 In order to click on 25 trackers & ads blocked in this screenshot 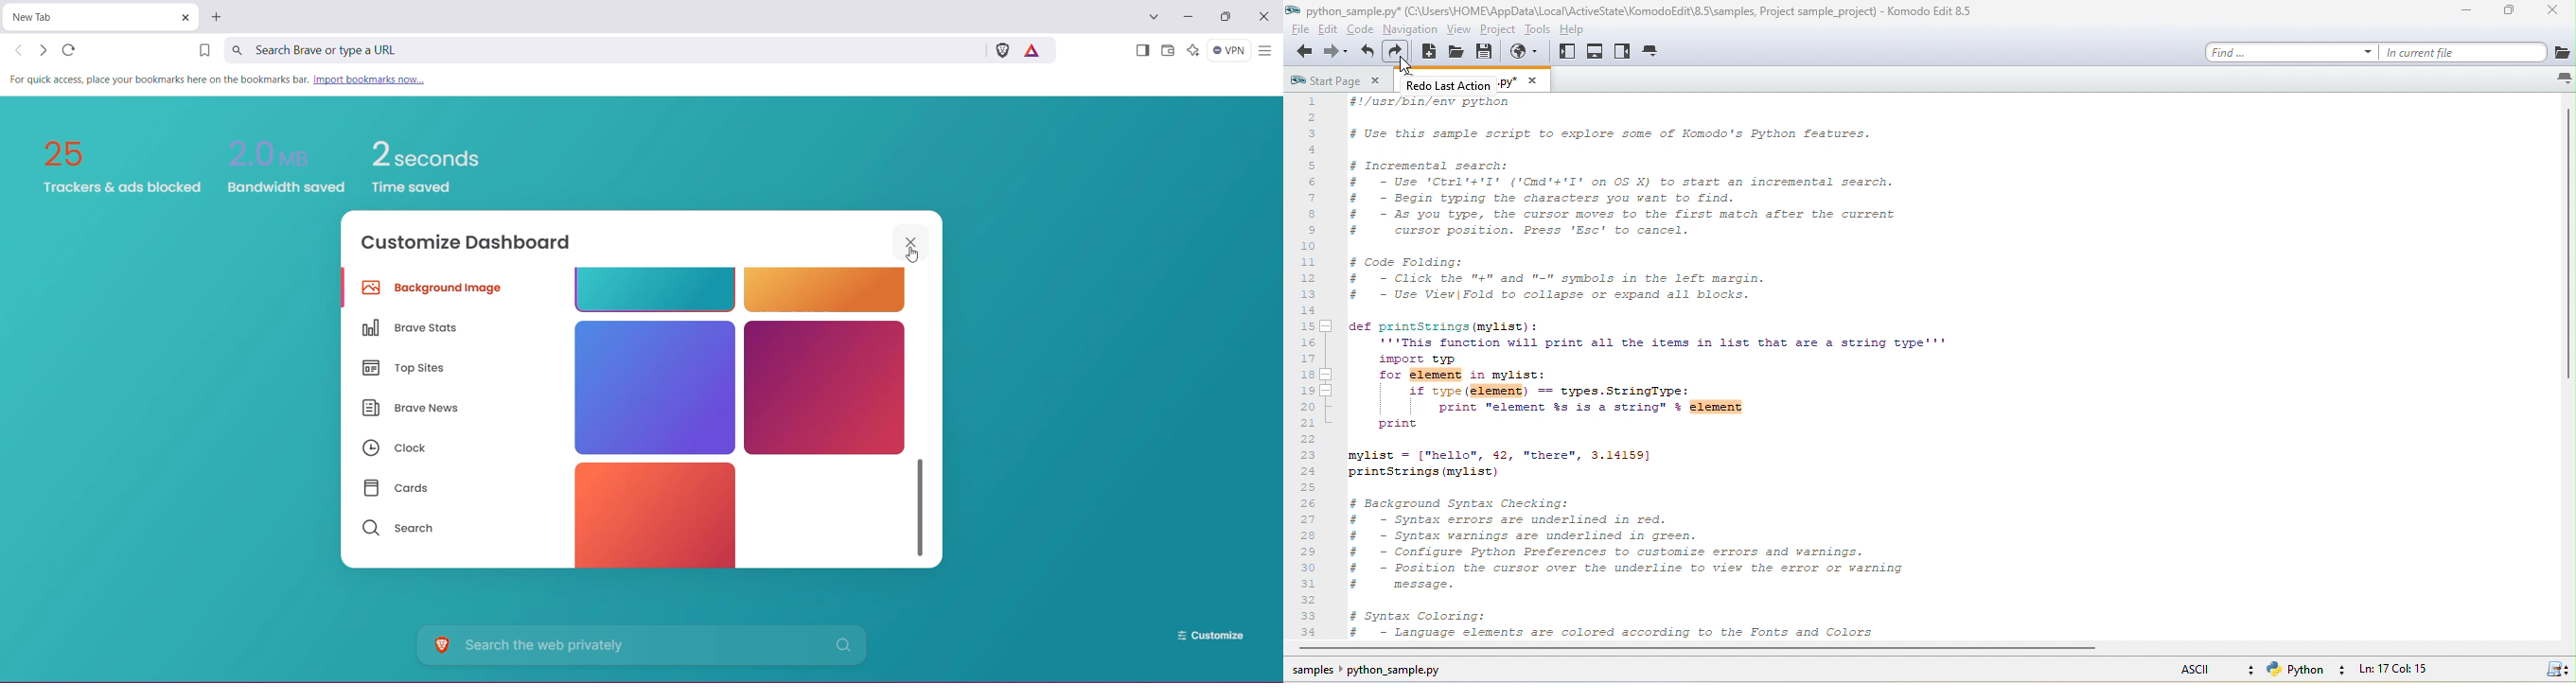, I will do `click(116, 162)`.